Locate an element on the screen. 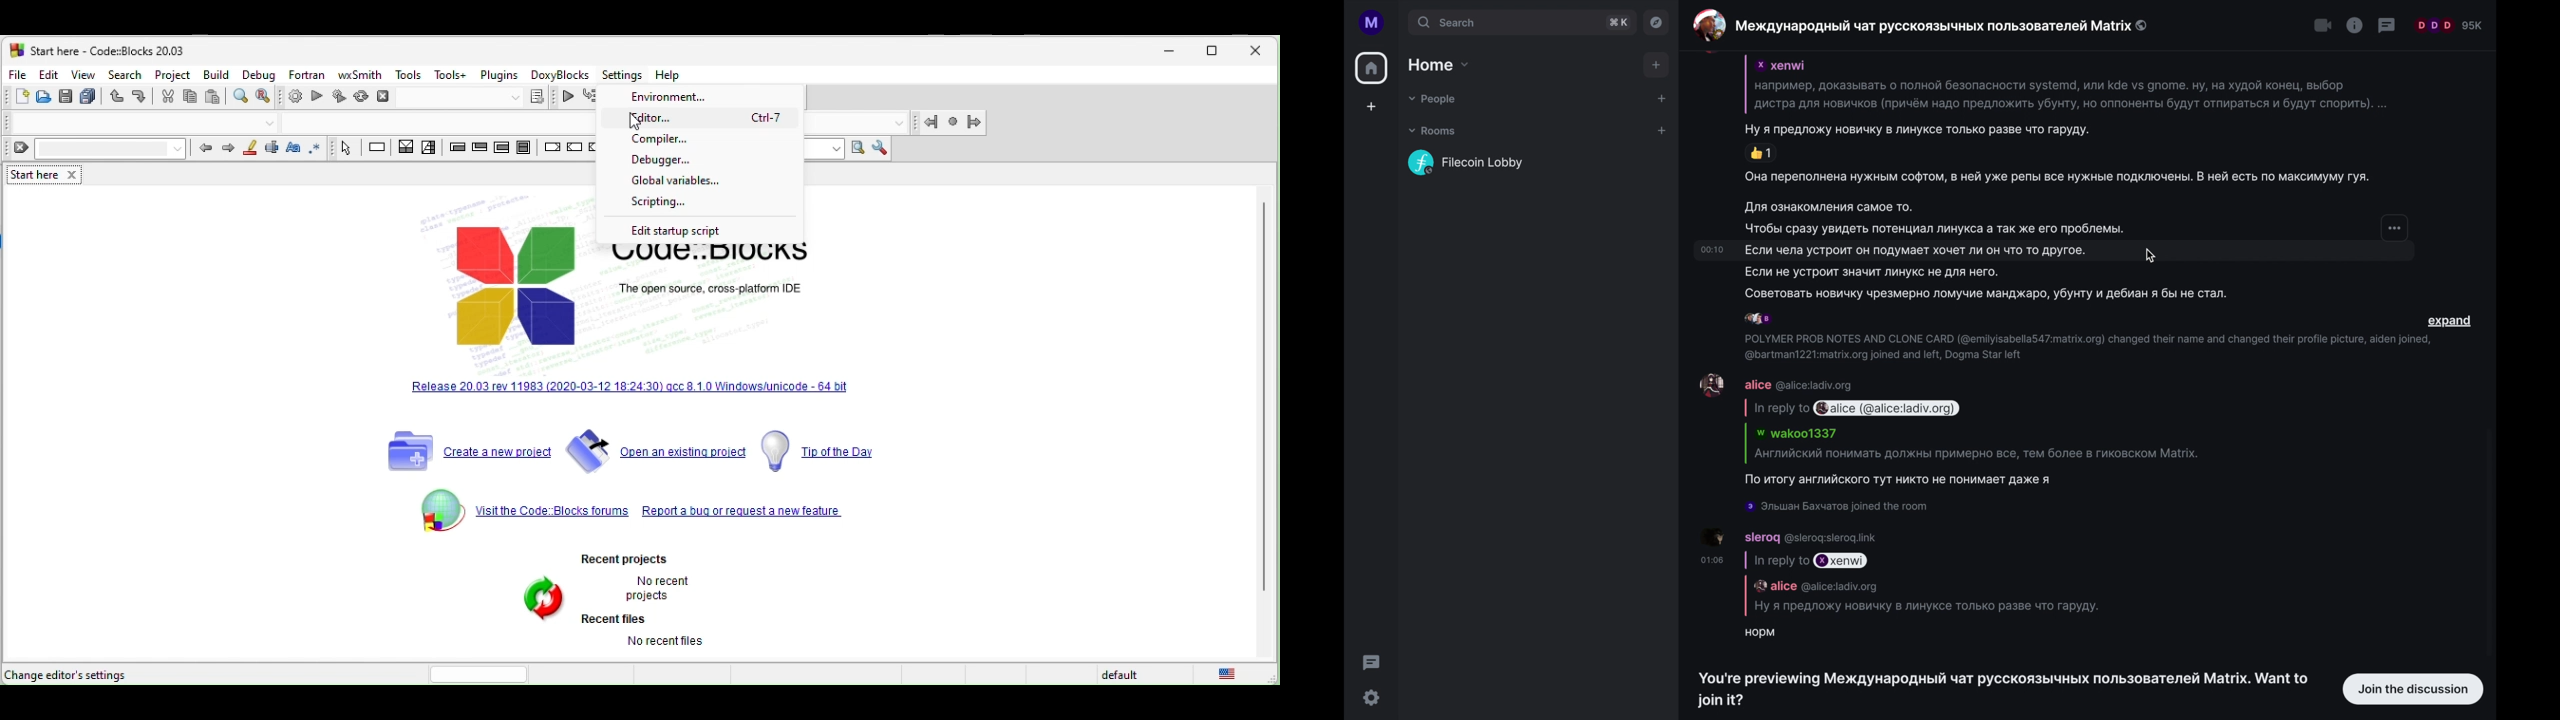 Image resolution: width=2576 pixels, height=728 pixels. Английский понимать должны примерно все, тем более в гиковском Matrix.  По итогу английского тут никто не понимает даже я is located at coordinates (1973, 467).